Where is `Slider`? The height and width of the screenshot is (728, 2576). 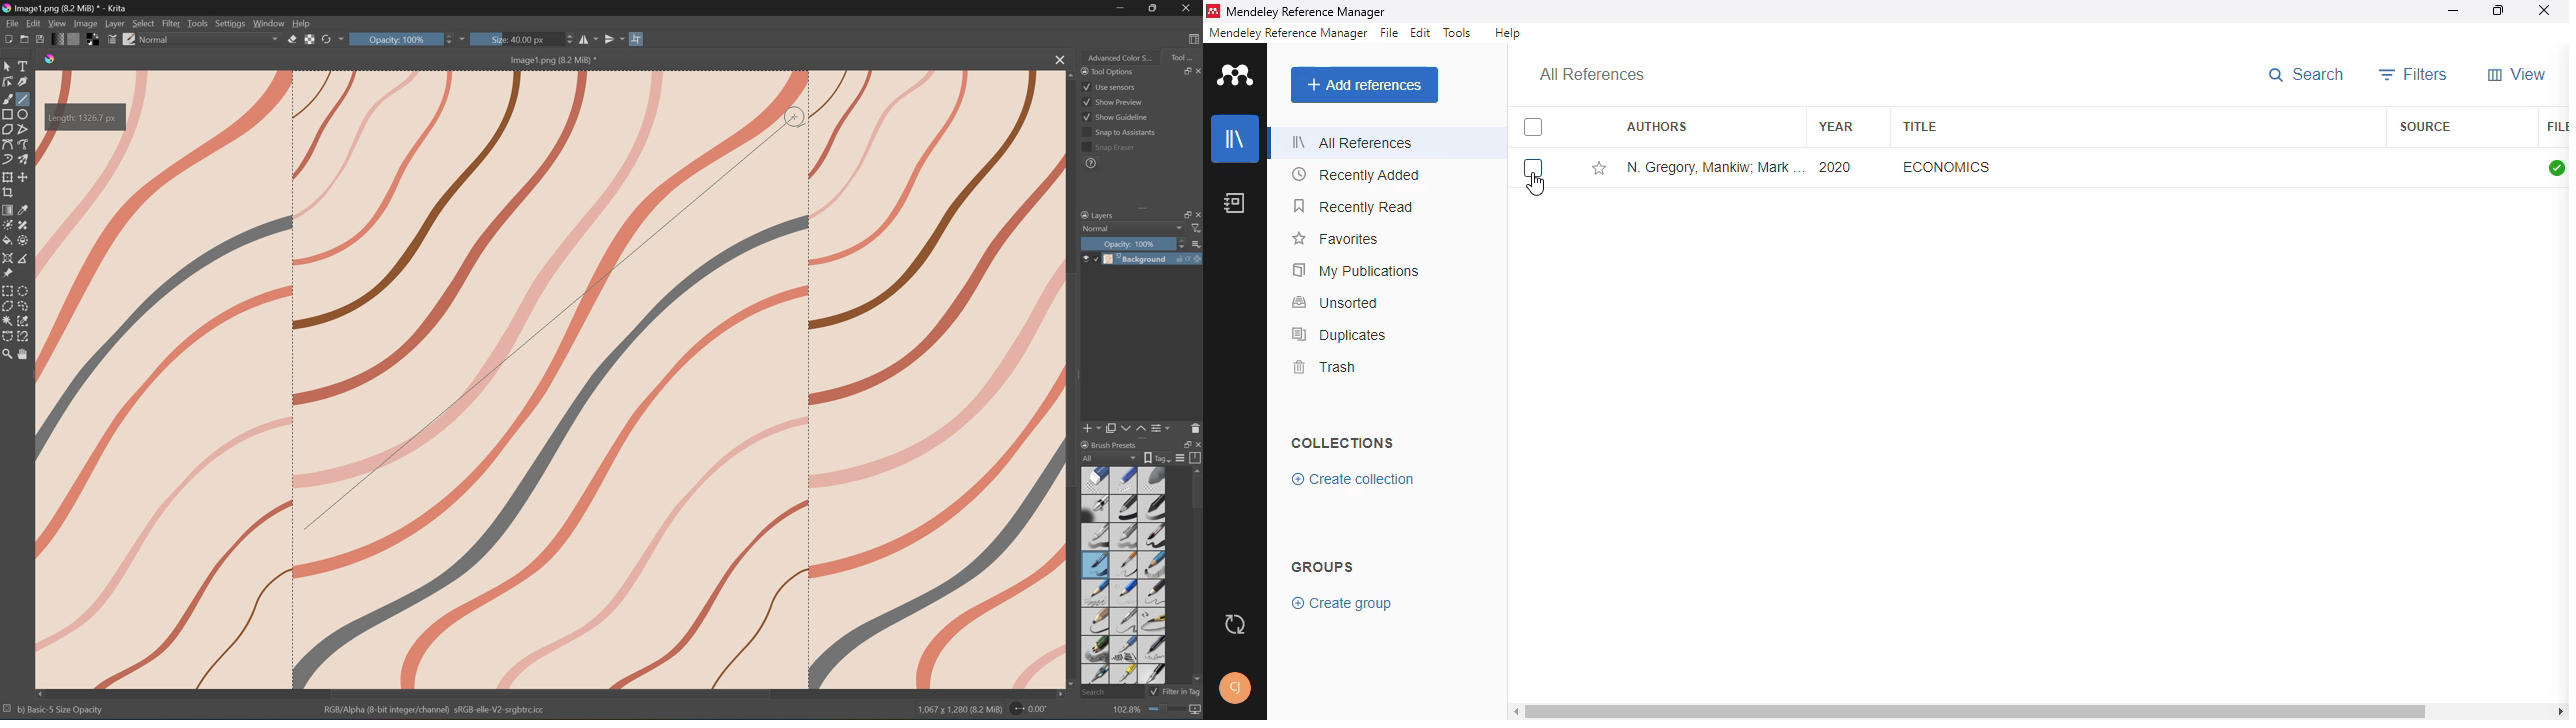 Slider is located at coordinates (566, 39).